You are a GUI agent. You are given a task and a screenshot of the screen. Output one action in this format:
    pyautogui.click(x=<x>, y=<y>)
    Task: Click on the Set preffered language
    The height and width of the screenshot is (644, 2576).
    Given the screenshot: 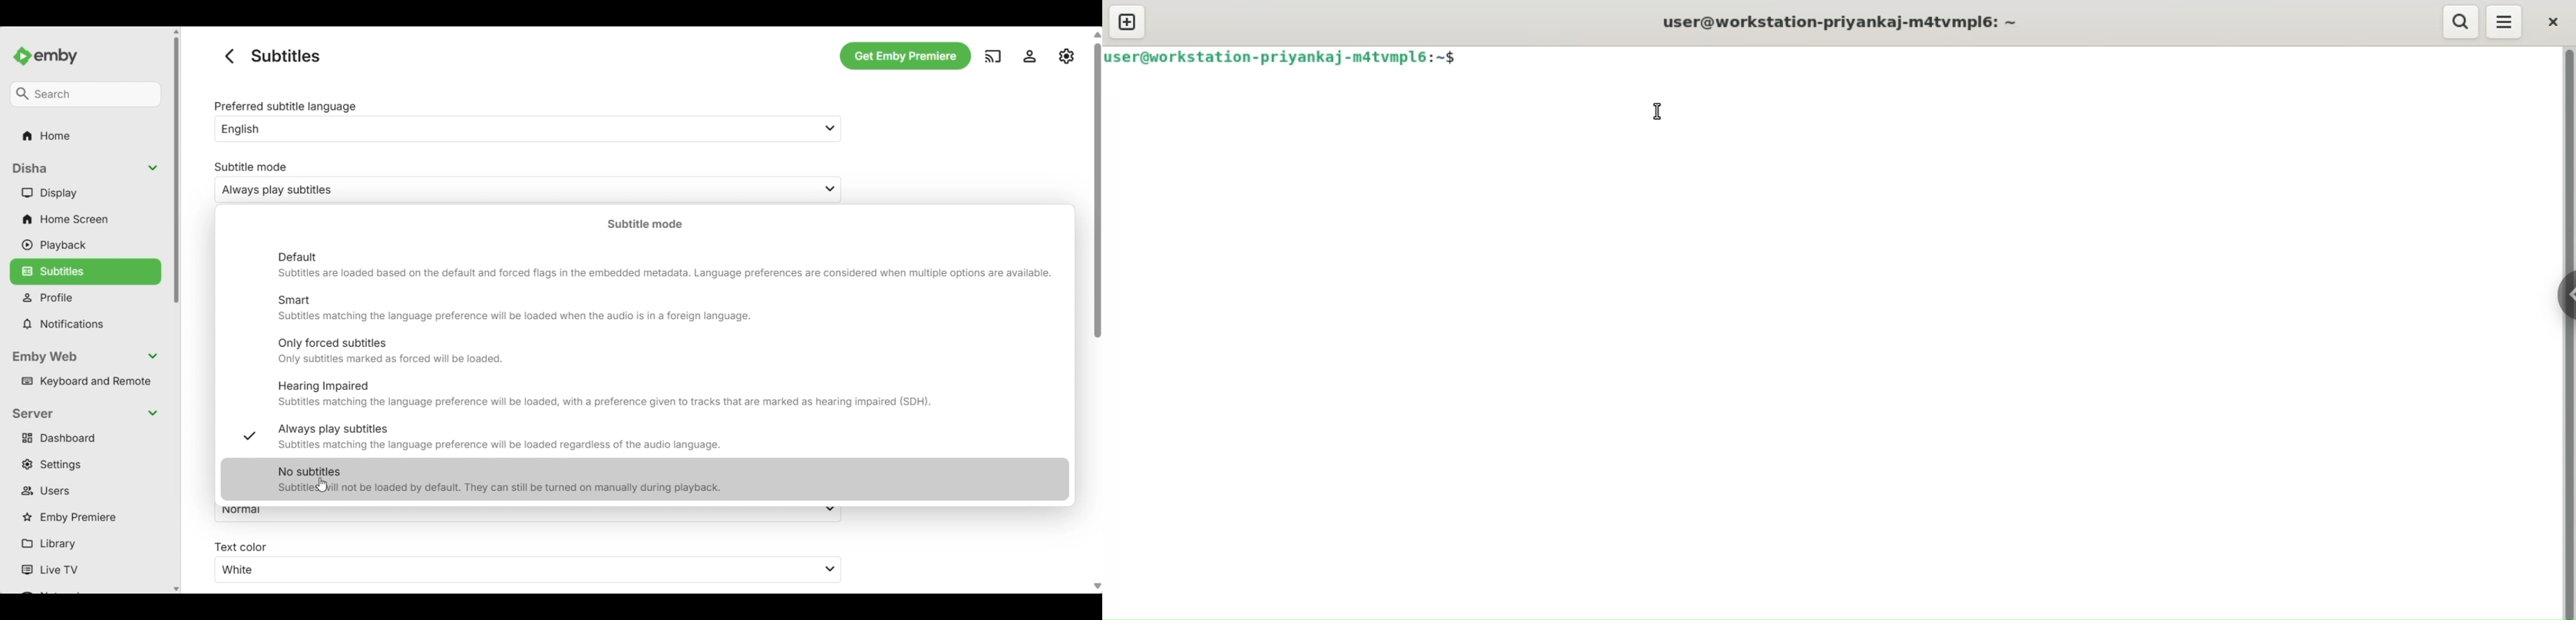 What is the action you would take?
    pyautogui.click(x=513, y=121)
    